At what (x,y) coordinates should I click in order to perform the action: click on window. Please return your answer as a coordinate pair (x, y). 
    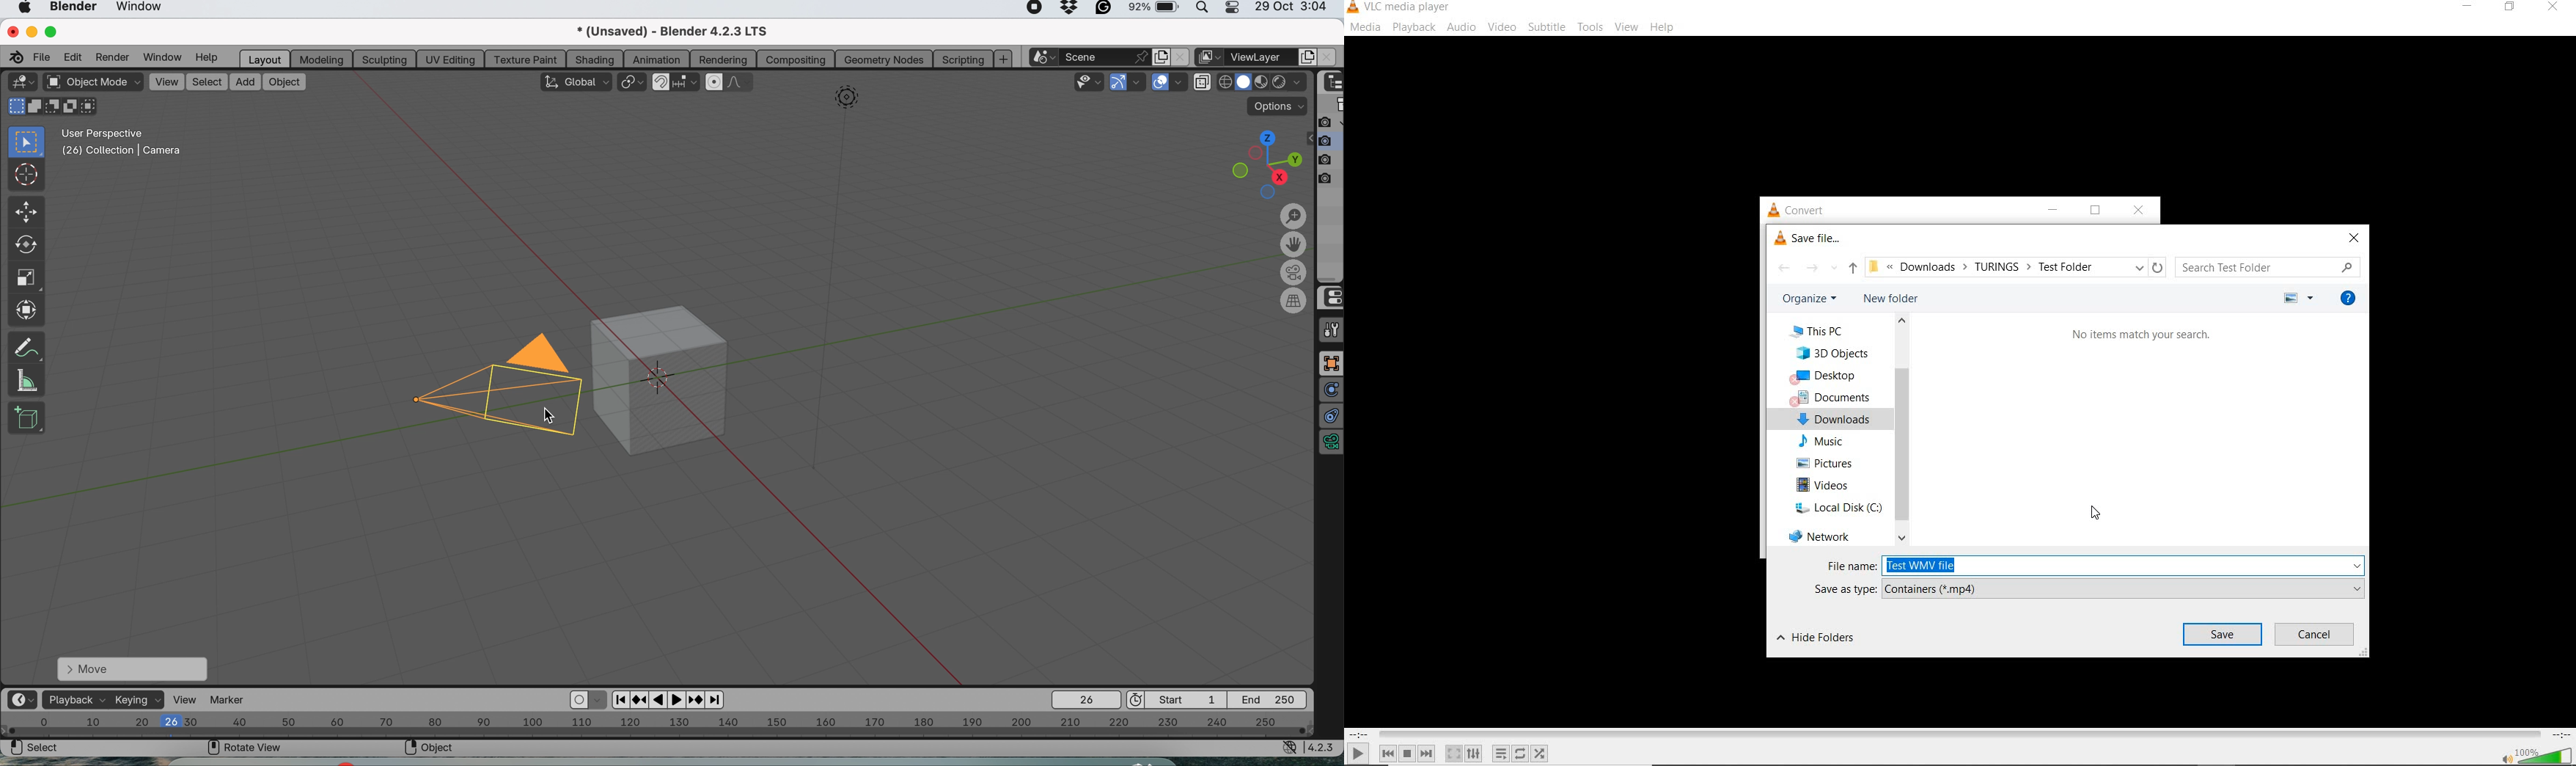
    Looking at the image, I should click on (145, 9).